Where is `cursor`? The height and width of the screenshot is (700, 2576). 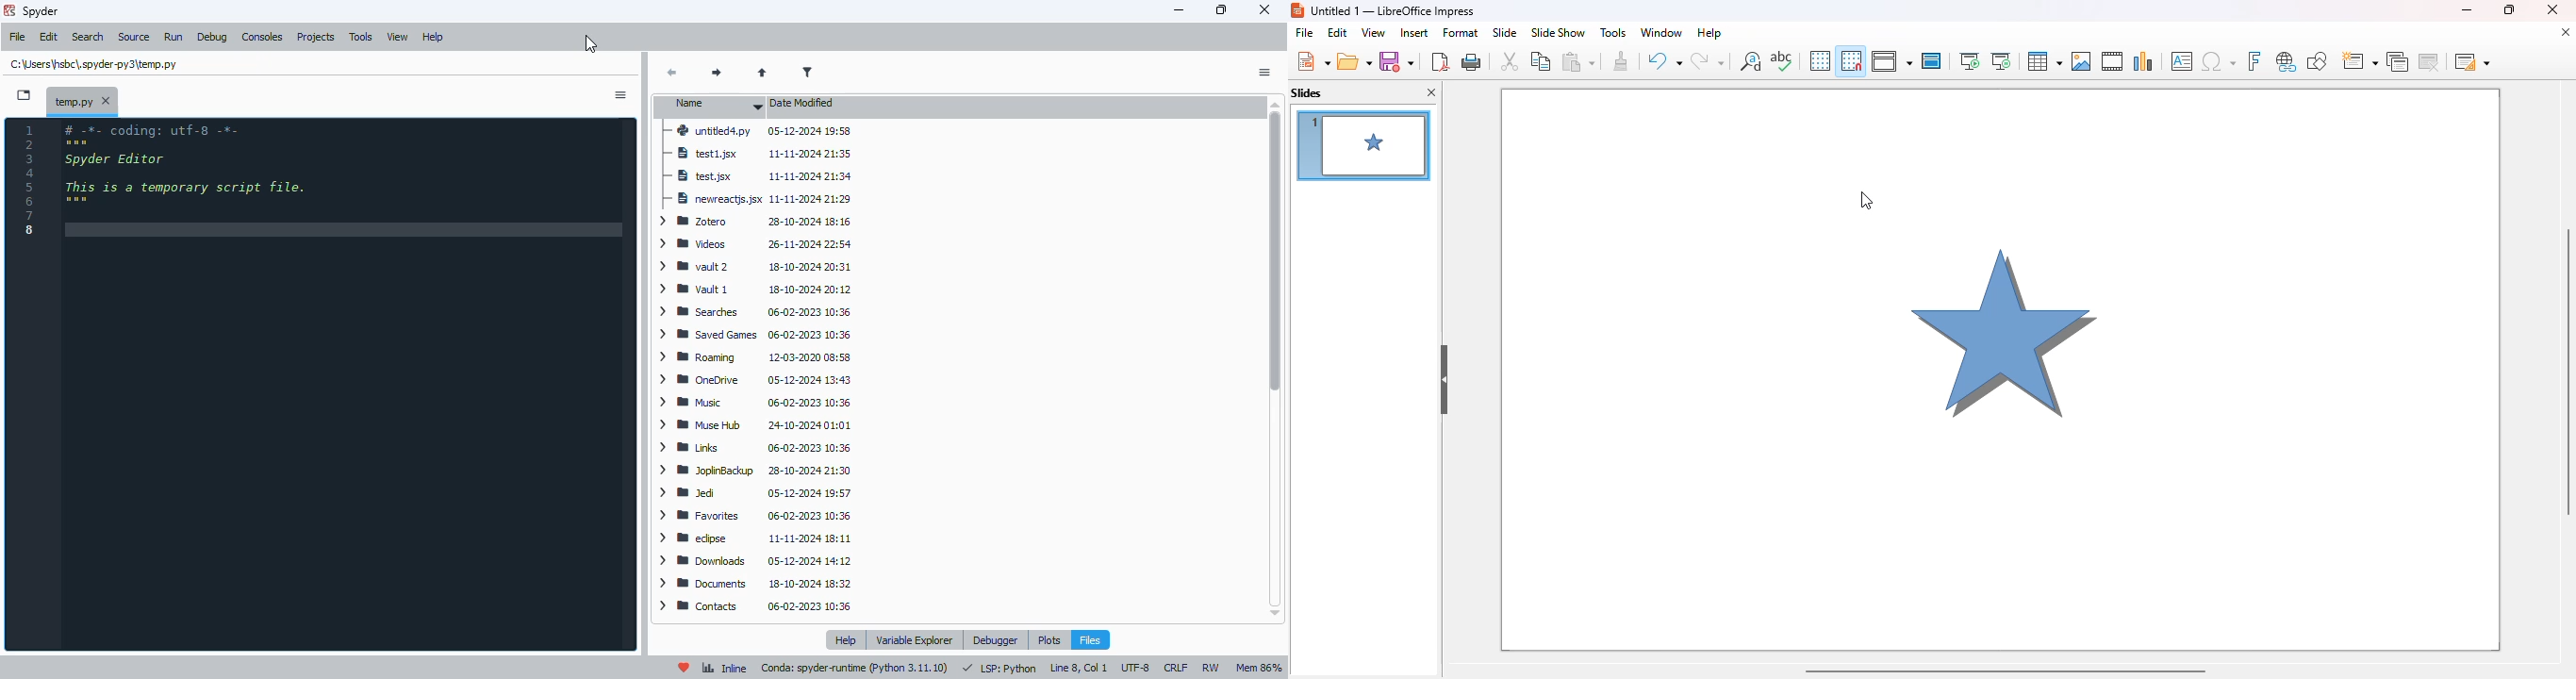 cursor is located at coordinates (590, 43).